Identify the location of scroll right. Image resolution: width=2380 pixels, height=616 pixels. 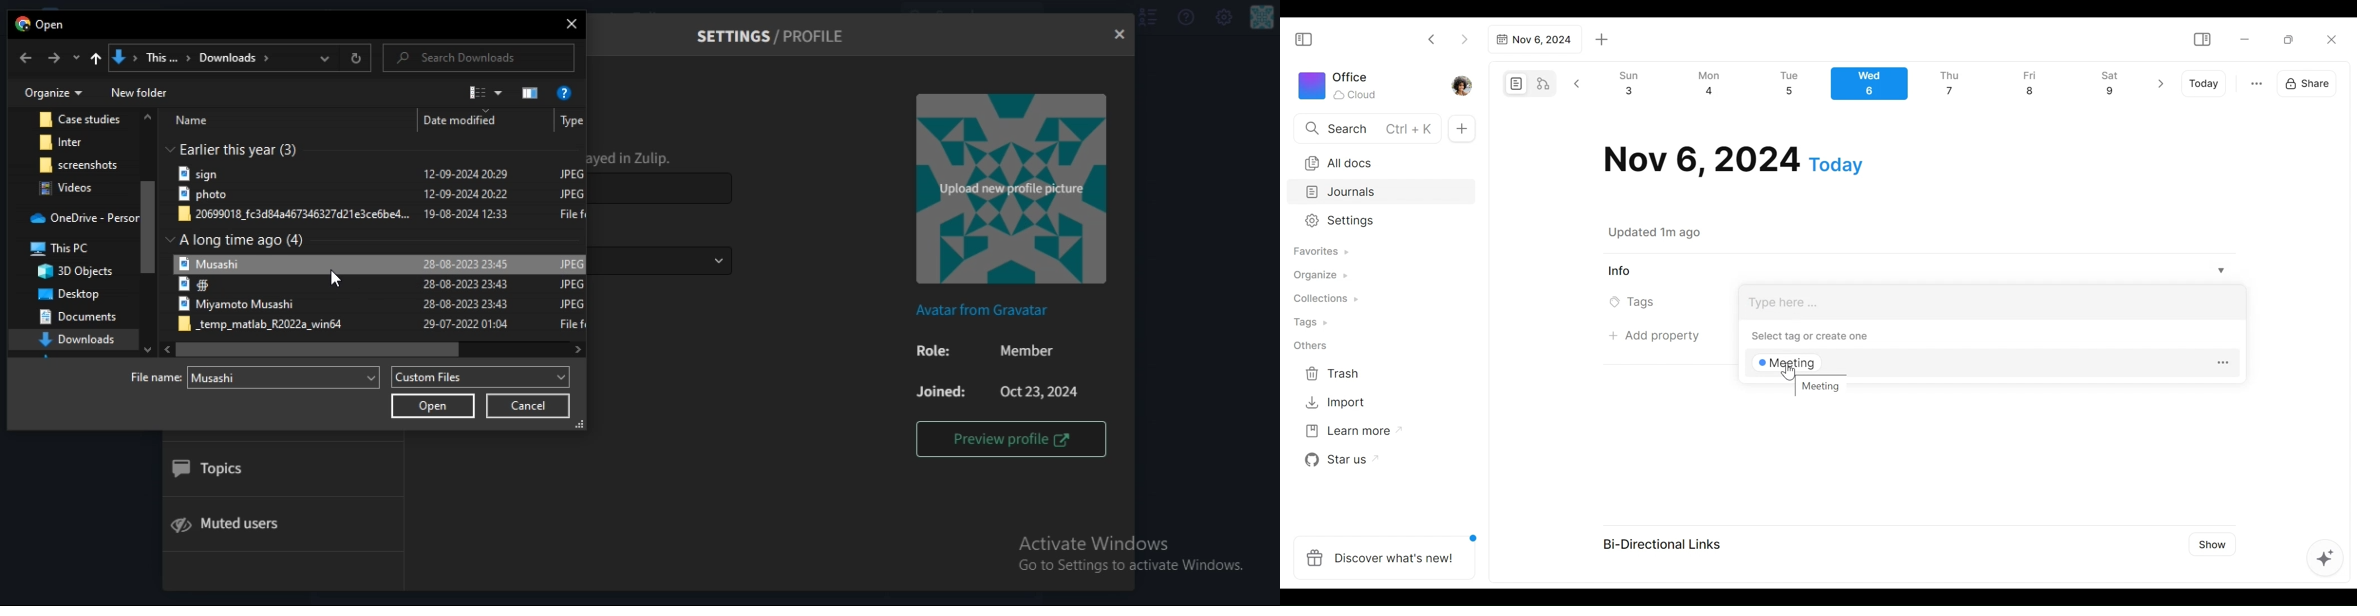
(576, 348).